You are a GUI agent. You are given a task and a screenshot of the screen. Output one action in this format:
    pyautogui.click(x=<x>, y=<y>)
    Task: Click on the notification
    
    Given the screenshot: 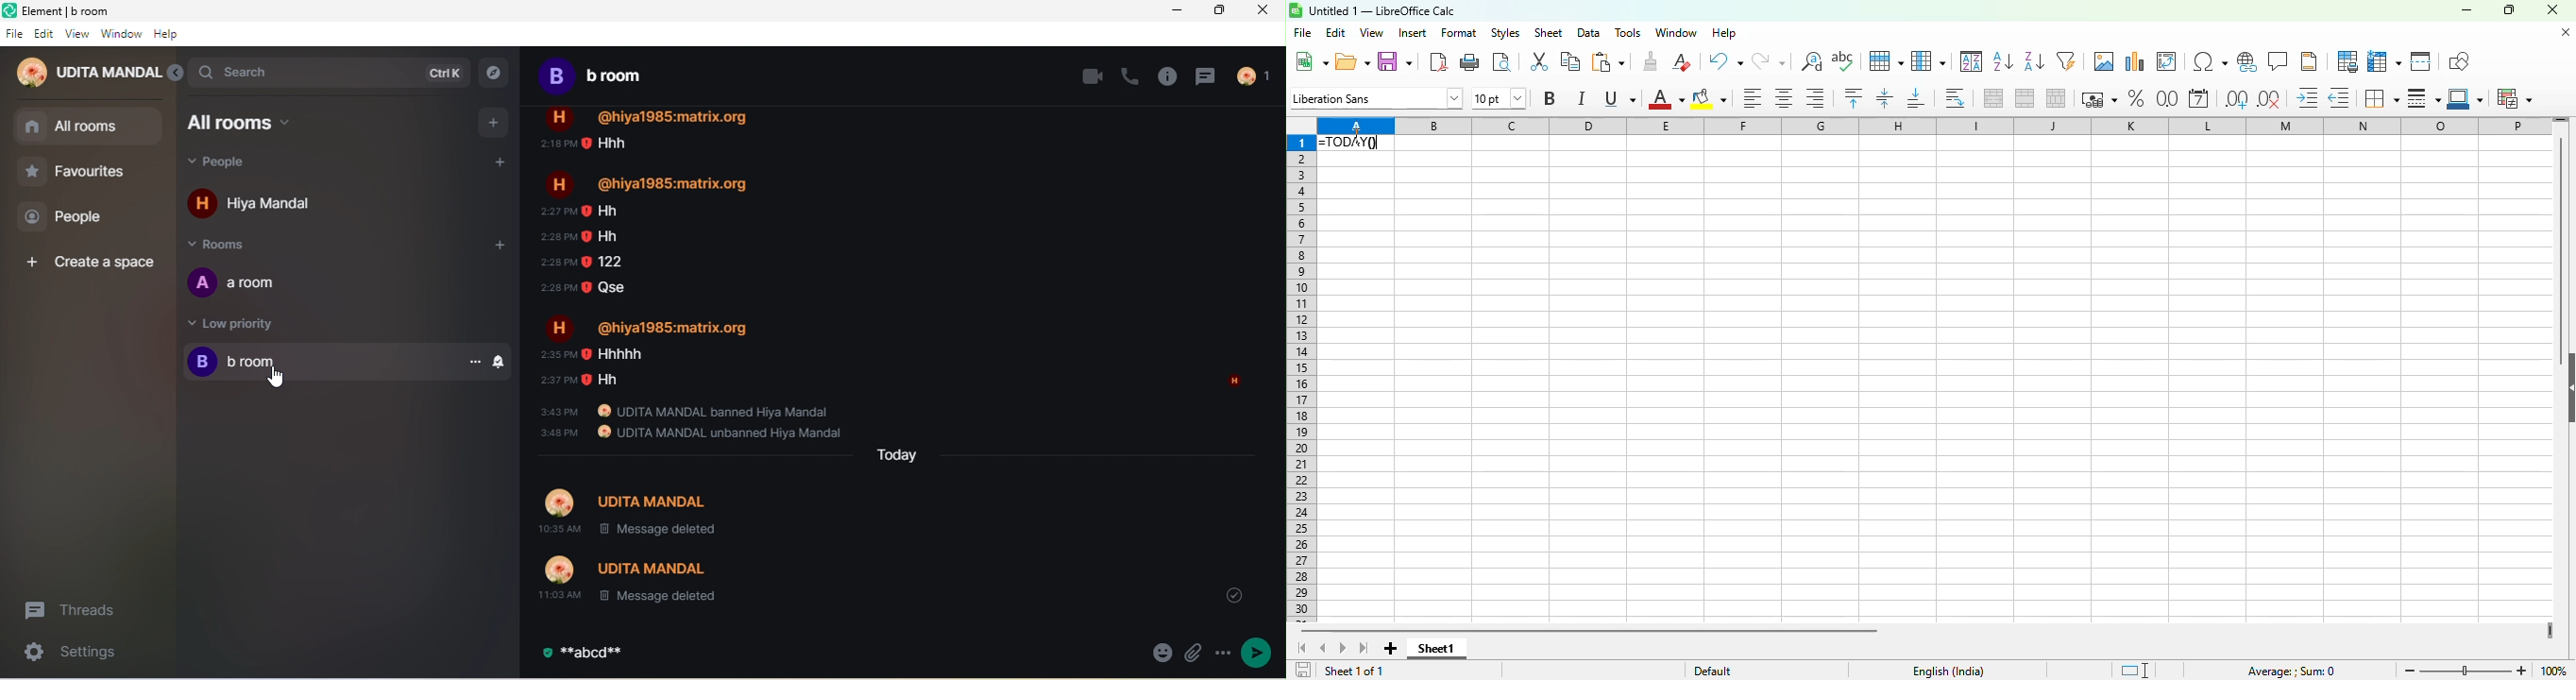 What is the action you would take?
    pyautogui.click(x=503, y=362)
    